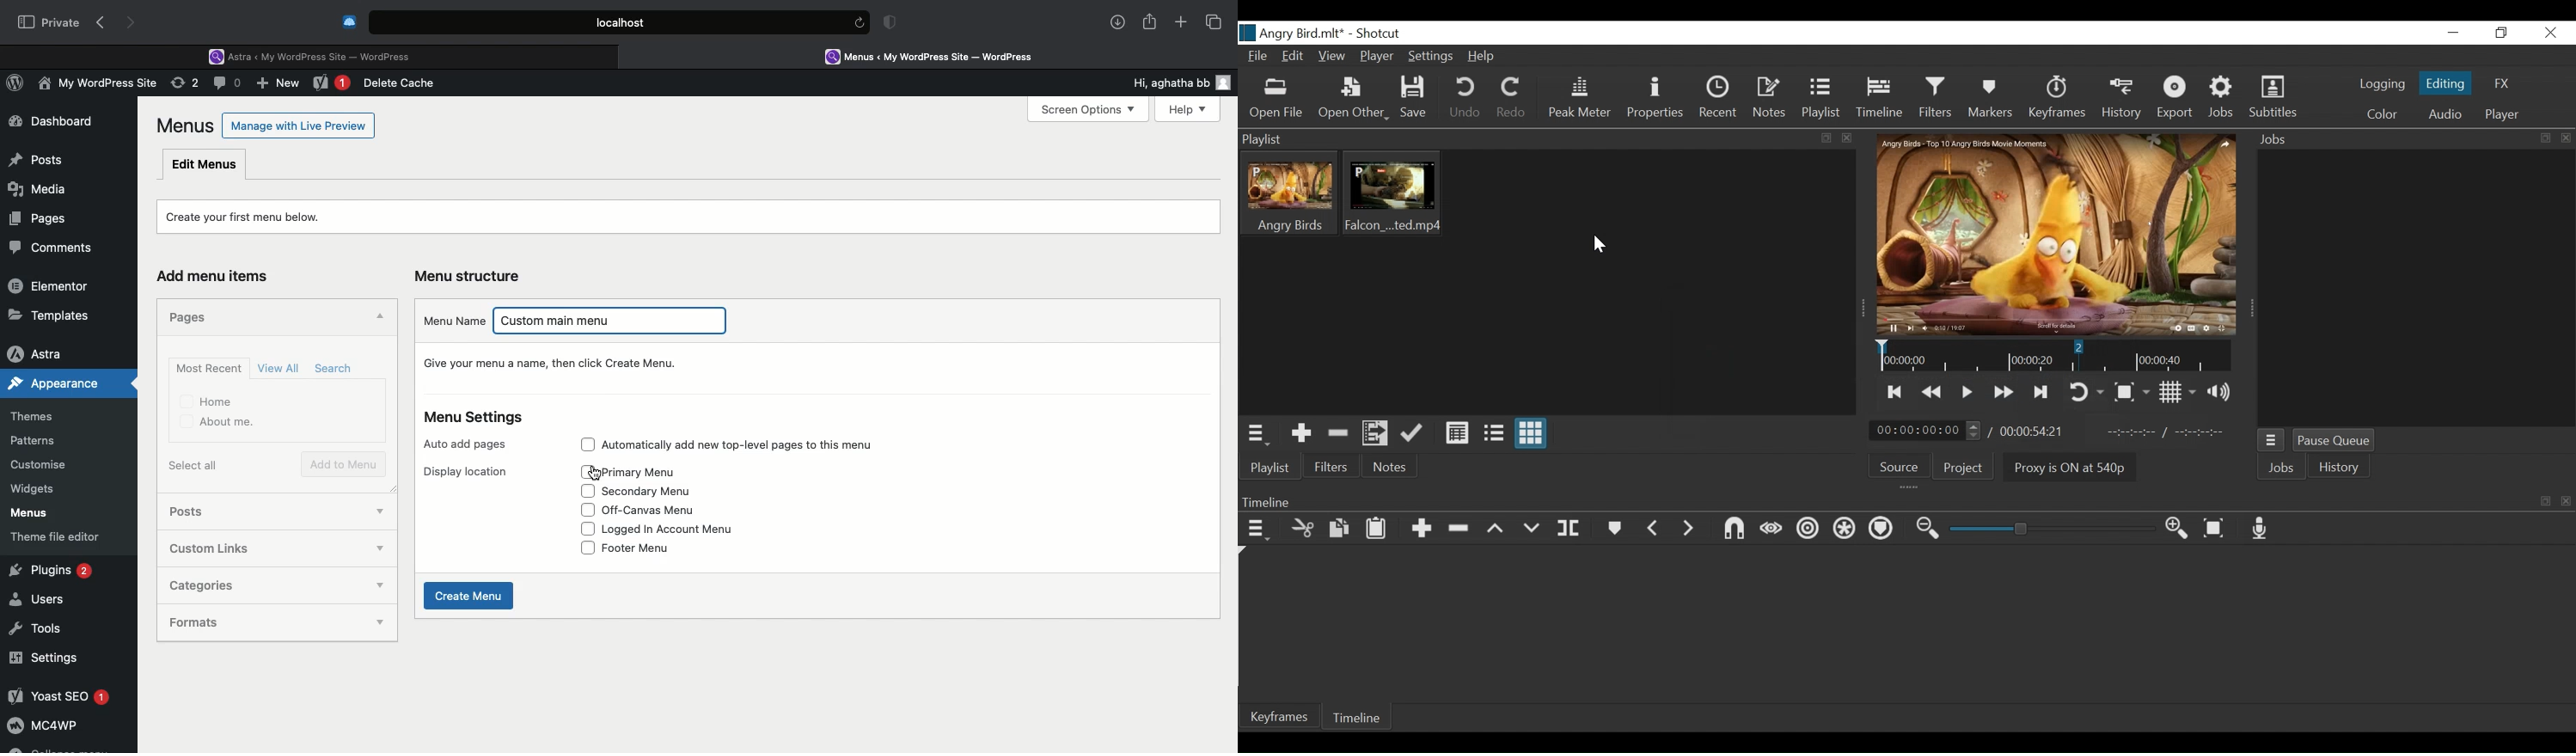 This screenshot has height=756, width=2576. I want to click on Save, so click(1415, 100).